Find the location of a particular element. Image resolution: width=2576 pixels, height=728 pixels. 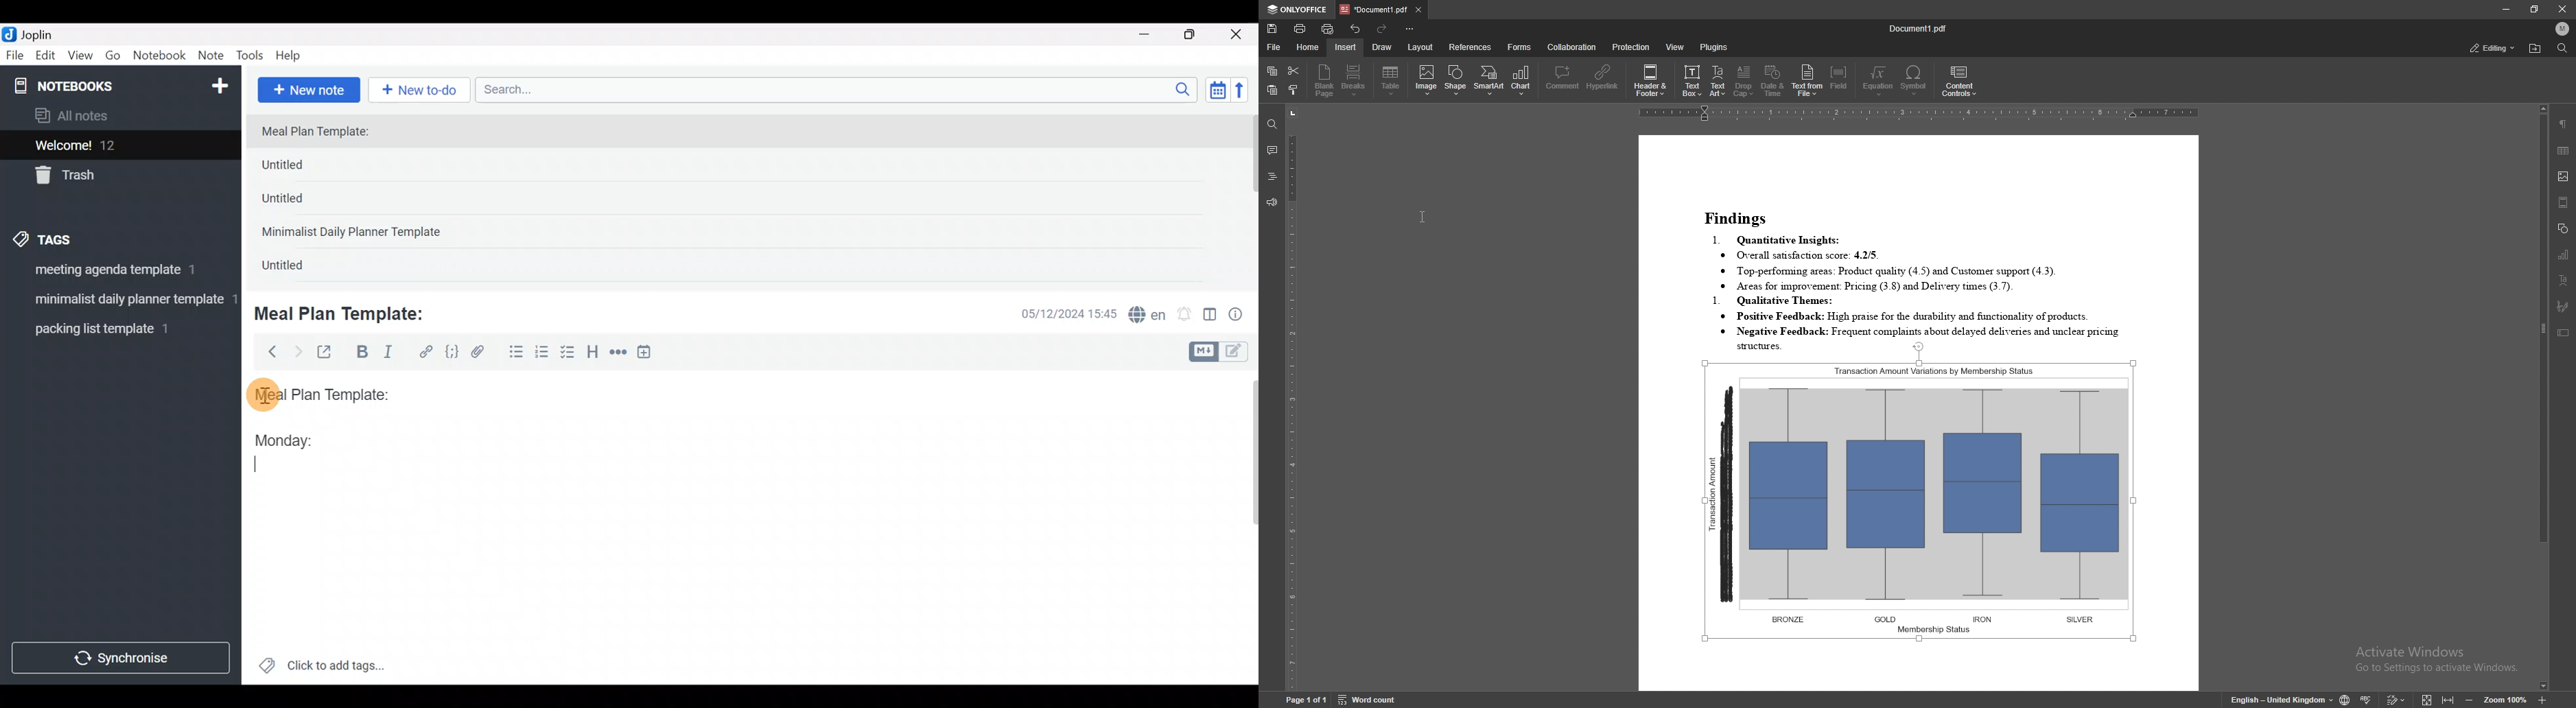

Scroll bar is located at coordinates (1245, 527).